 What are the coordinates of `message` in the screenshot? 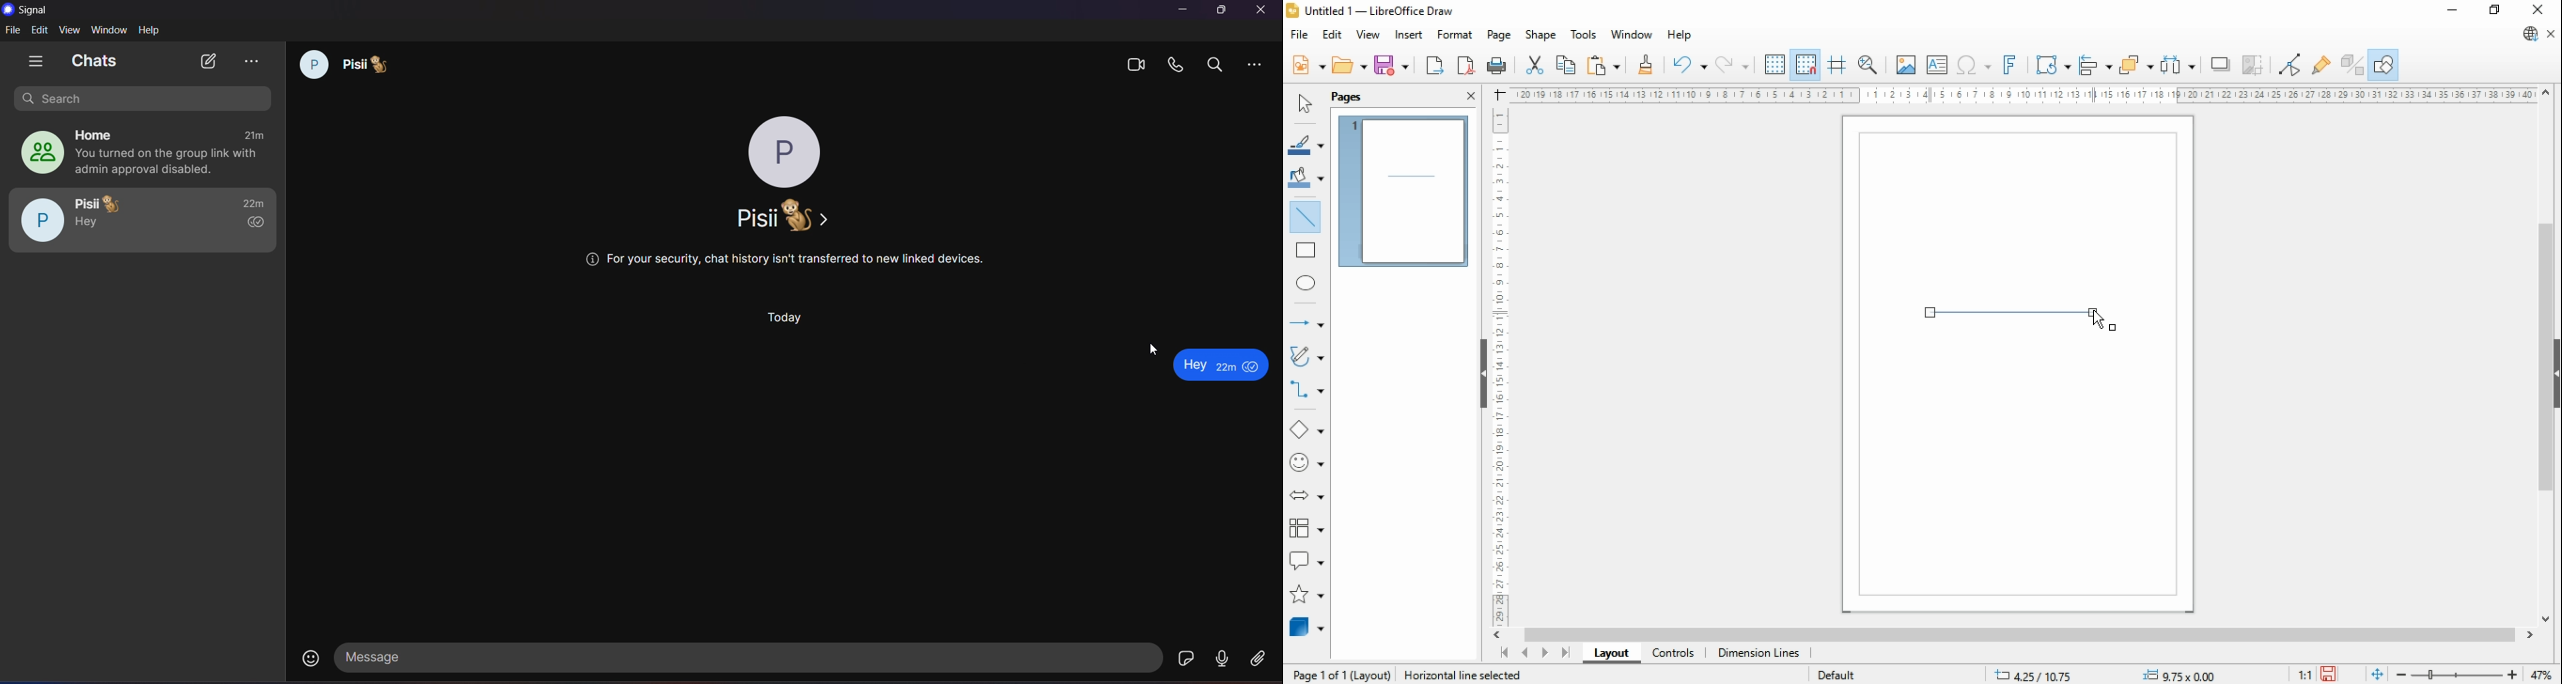 It's located at (749, 658).